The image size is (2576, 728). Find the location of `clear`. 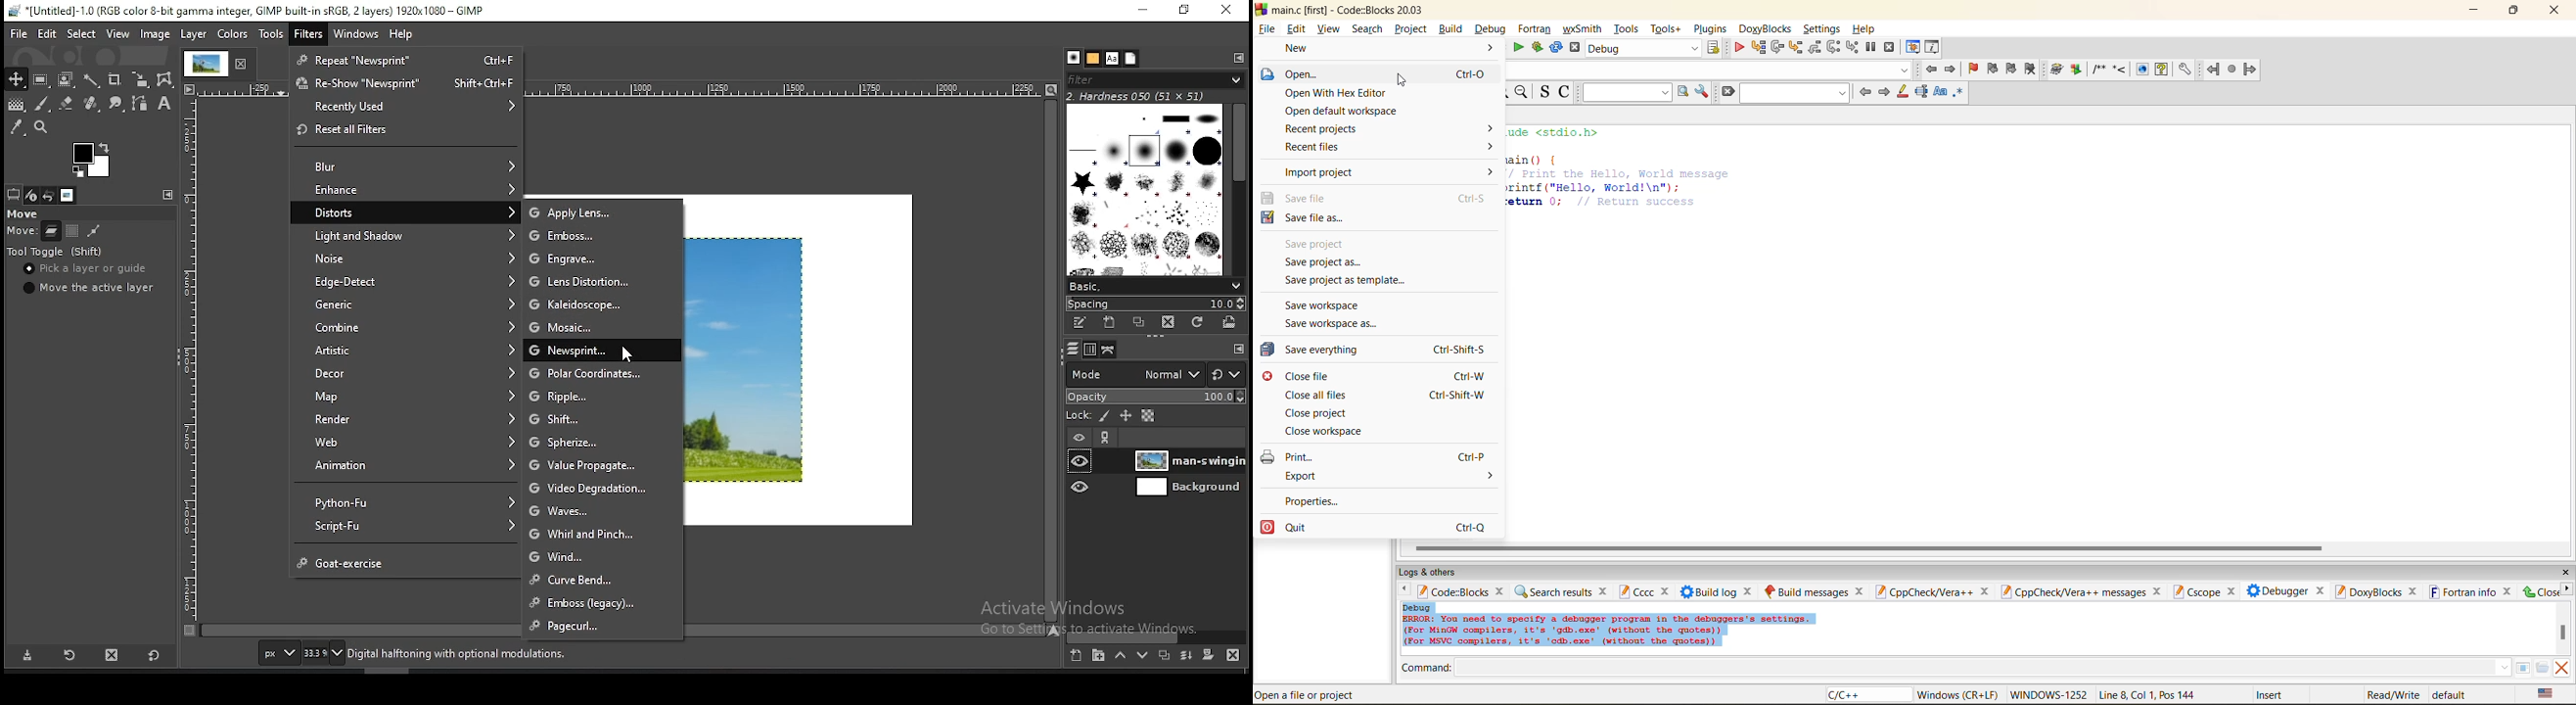

clear is located at coordinates (1727, 92).